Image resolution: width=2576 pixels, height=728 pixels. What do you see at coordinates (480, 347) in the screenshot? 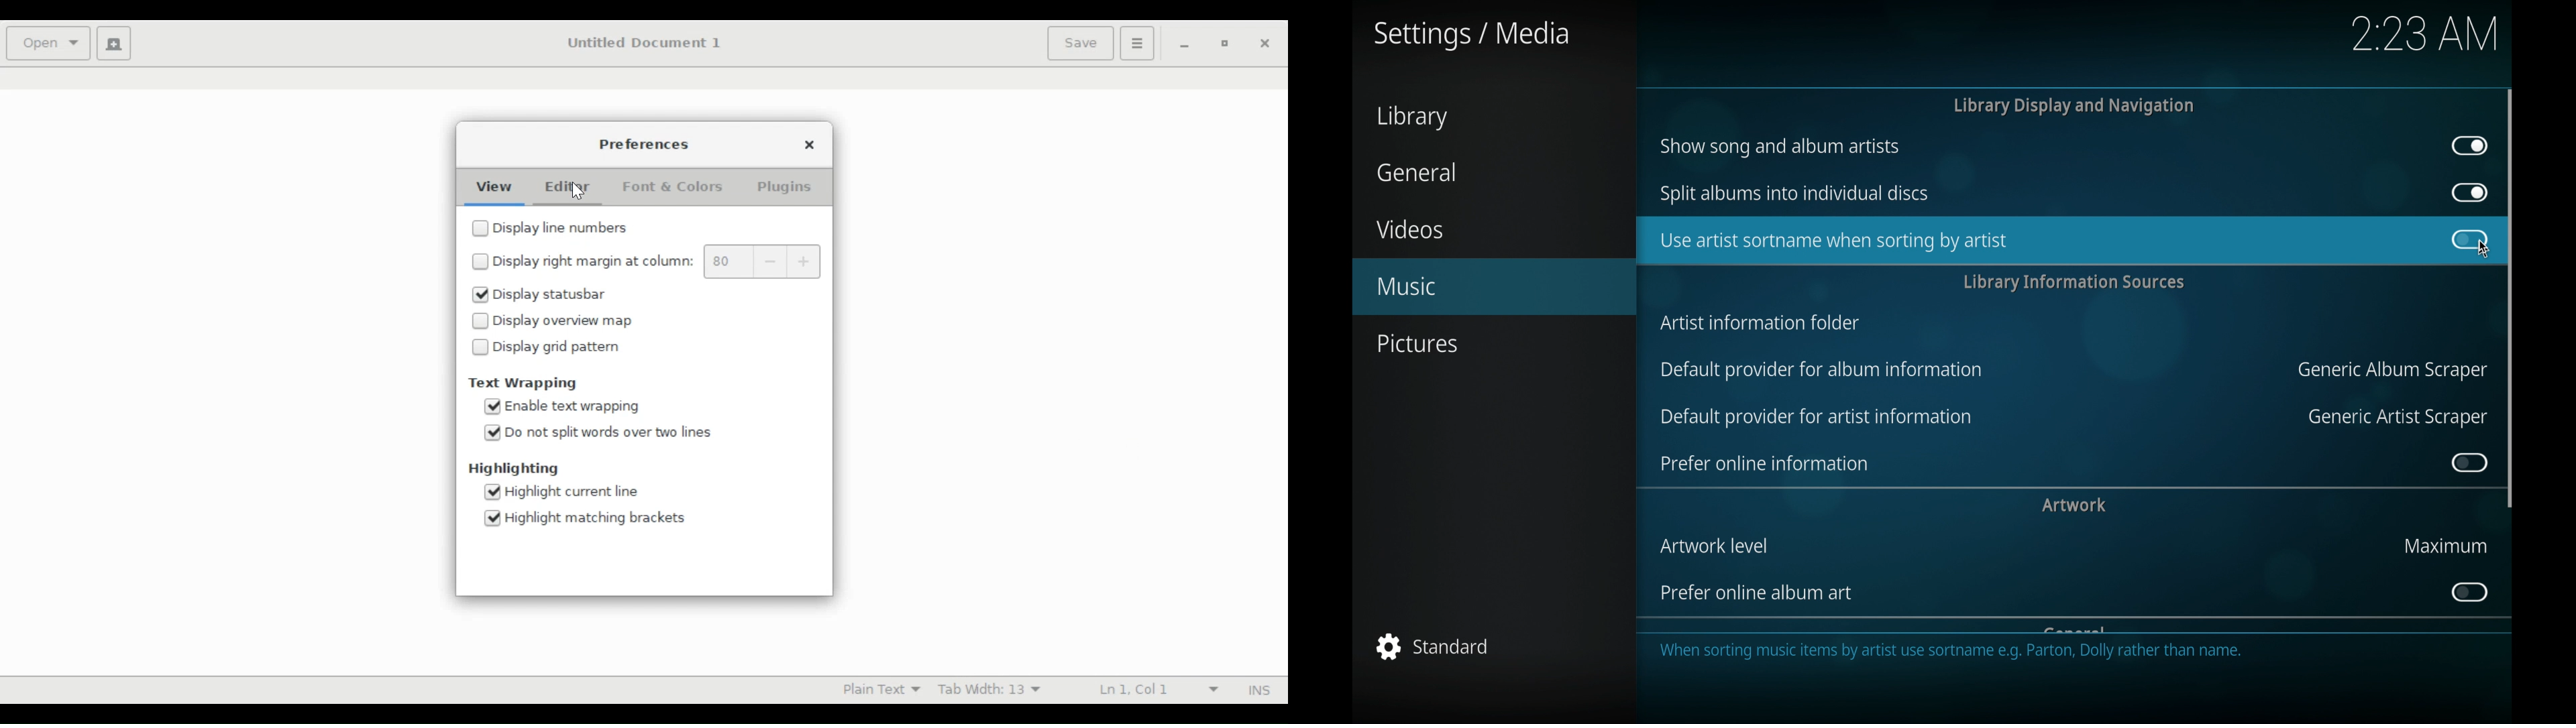
I see `Unselected` at bounding box center [480, 347].